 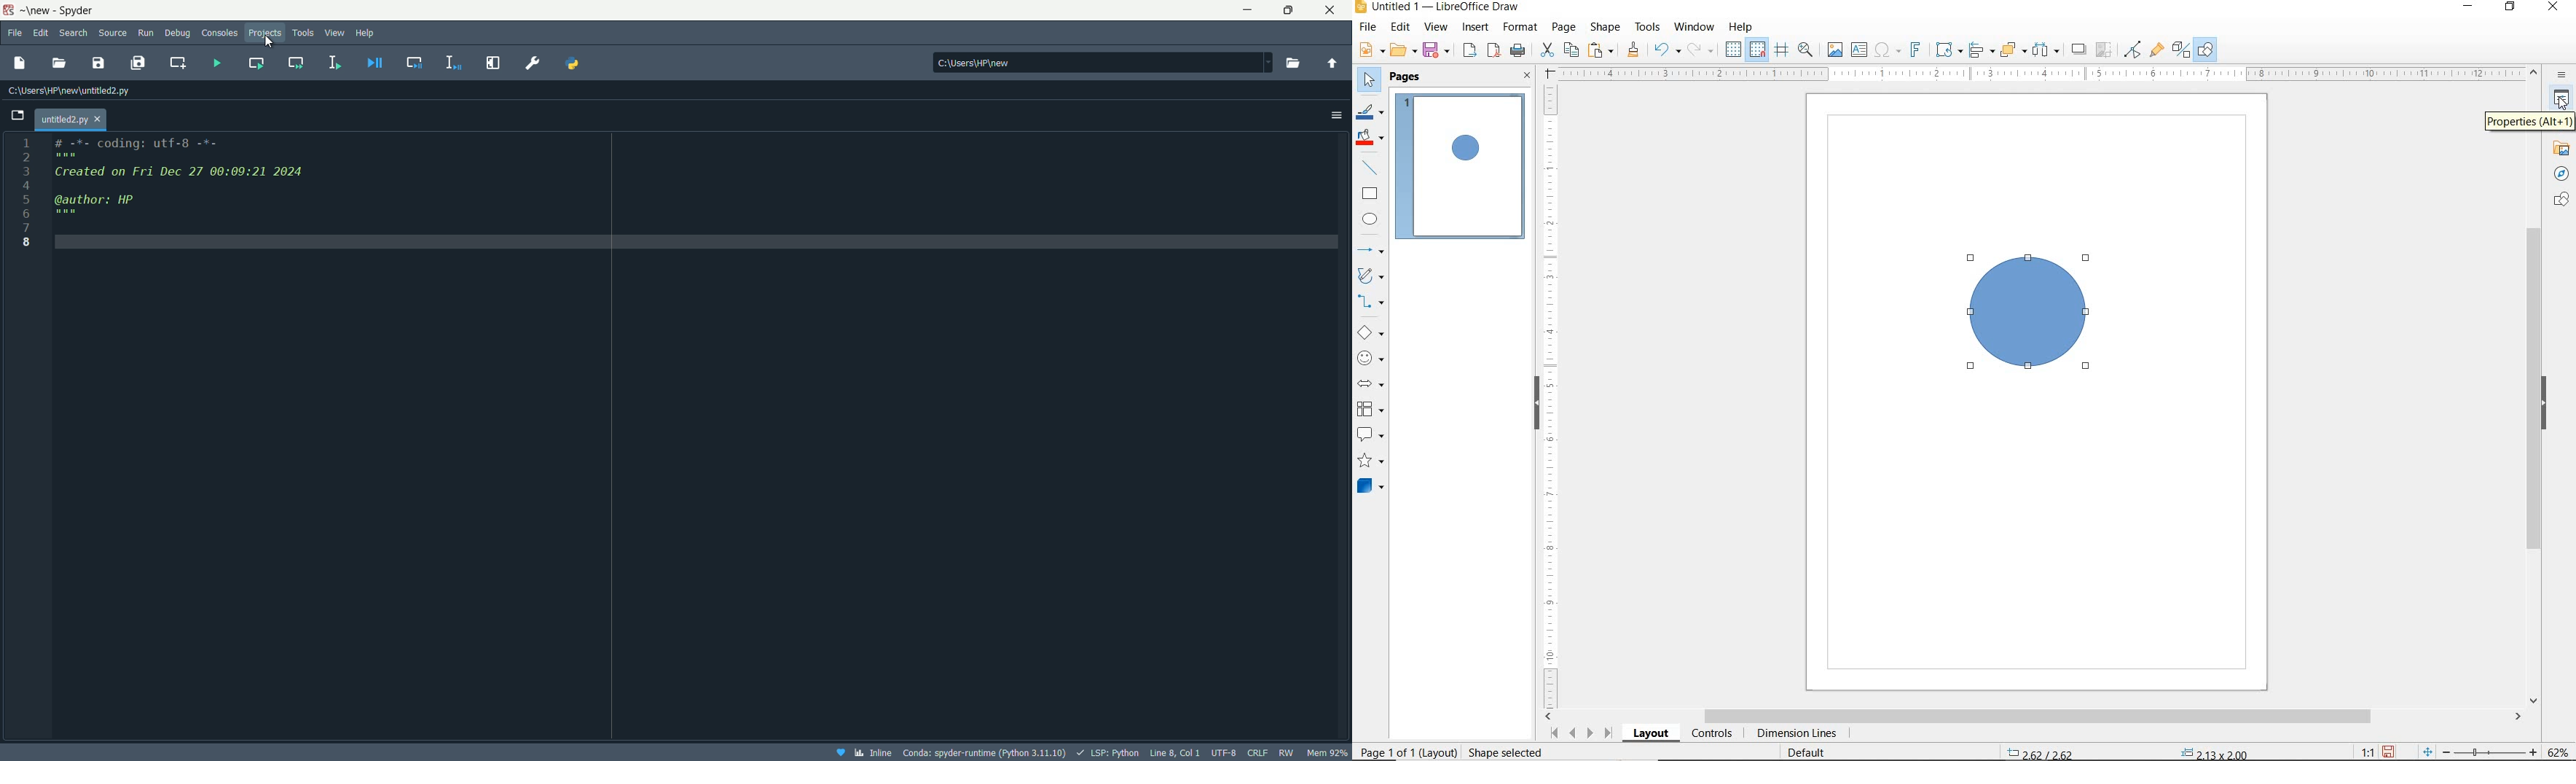 What do you see at coordinates (8, 10) in the screenshot?
I see `app icon` at bounding box center [8, 10].